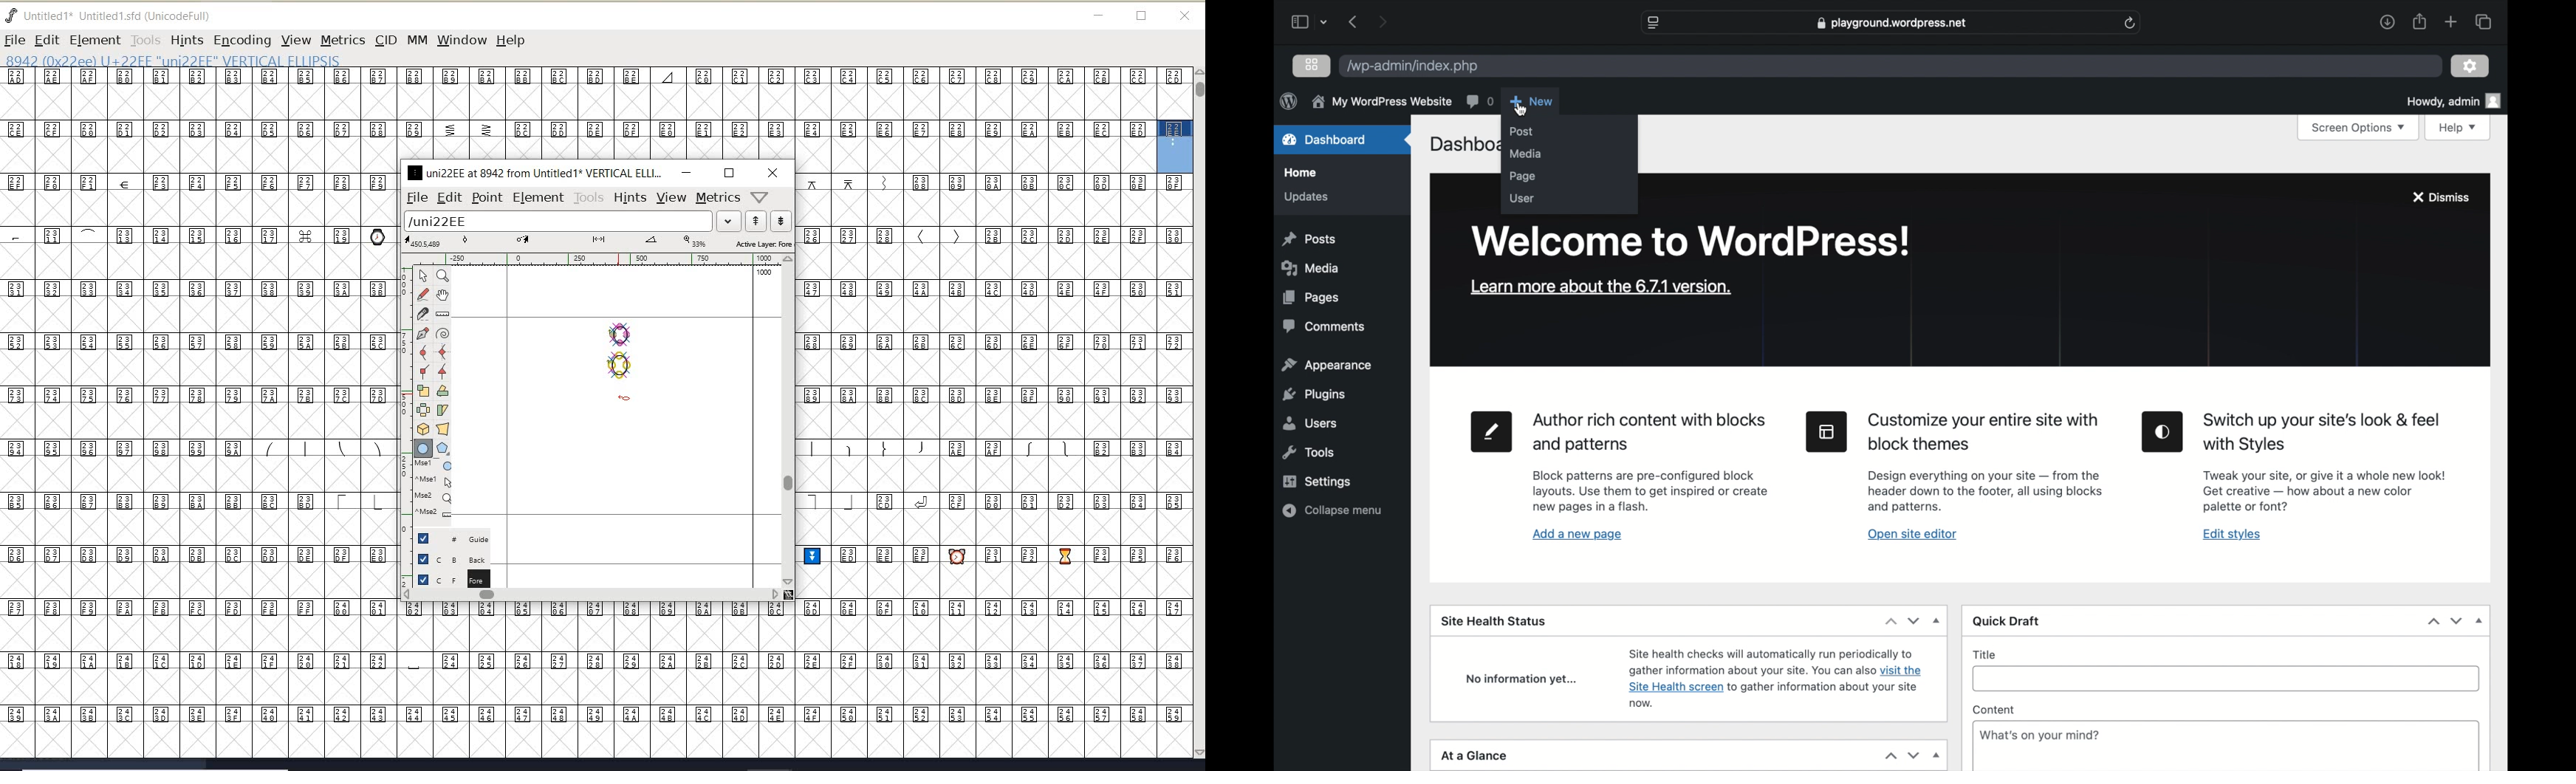 This screenshot has height=784, width=2576. What do you see at coordinates (1902, 756) in the screenshot?
I see `stepper buttons` at bounding box center [1902, 756].